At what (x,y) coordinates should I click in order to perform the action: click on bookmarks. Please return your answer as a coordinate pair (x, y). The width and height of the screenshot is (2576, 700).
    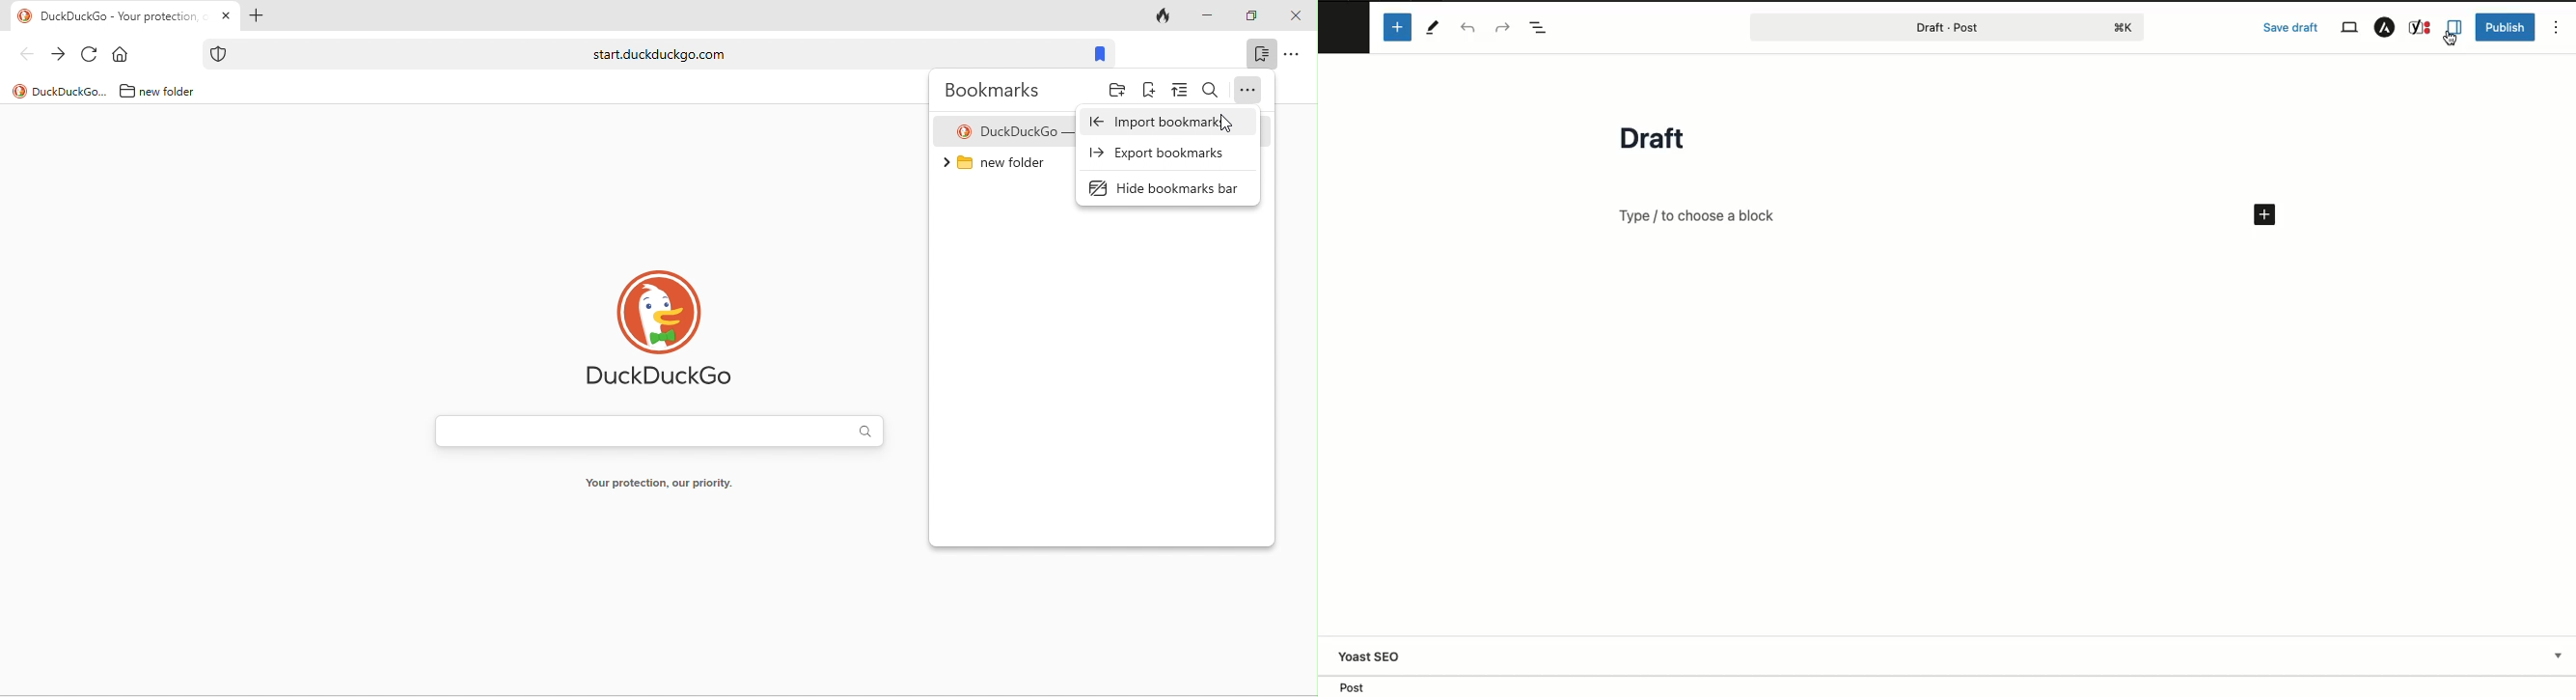
    Looking at the image, I should click on (1261, 53).